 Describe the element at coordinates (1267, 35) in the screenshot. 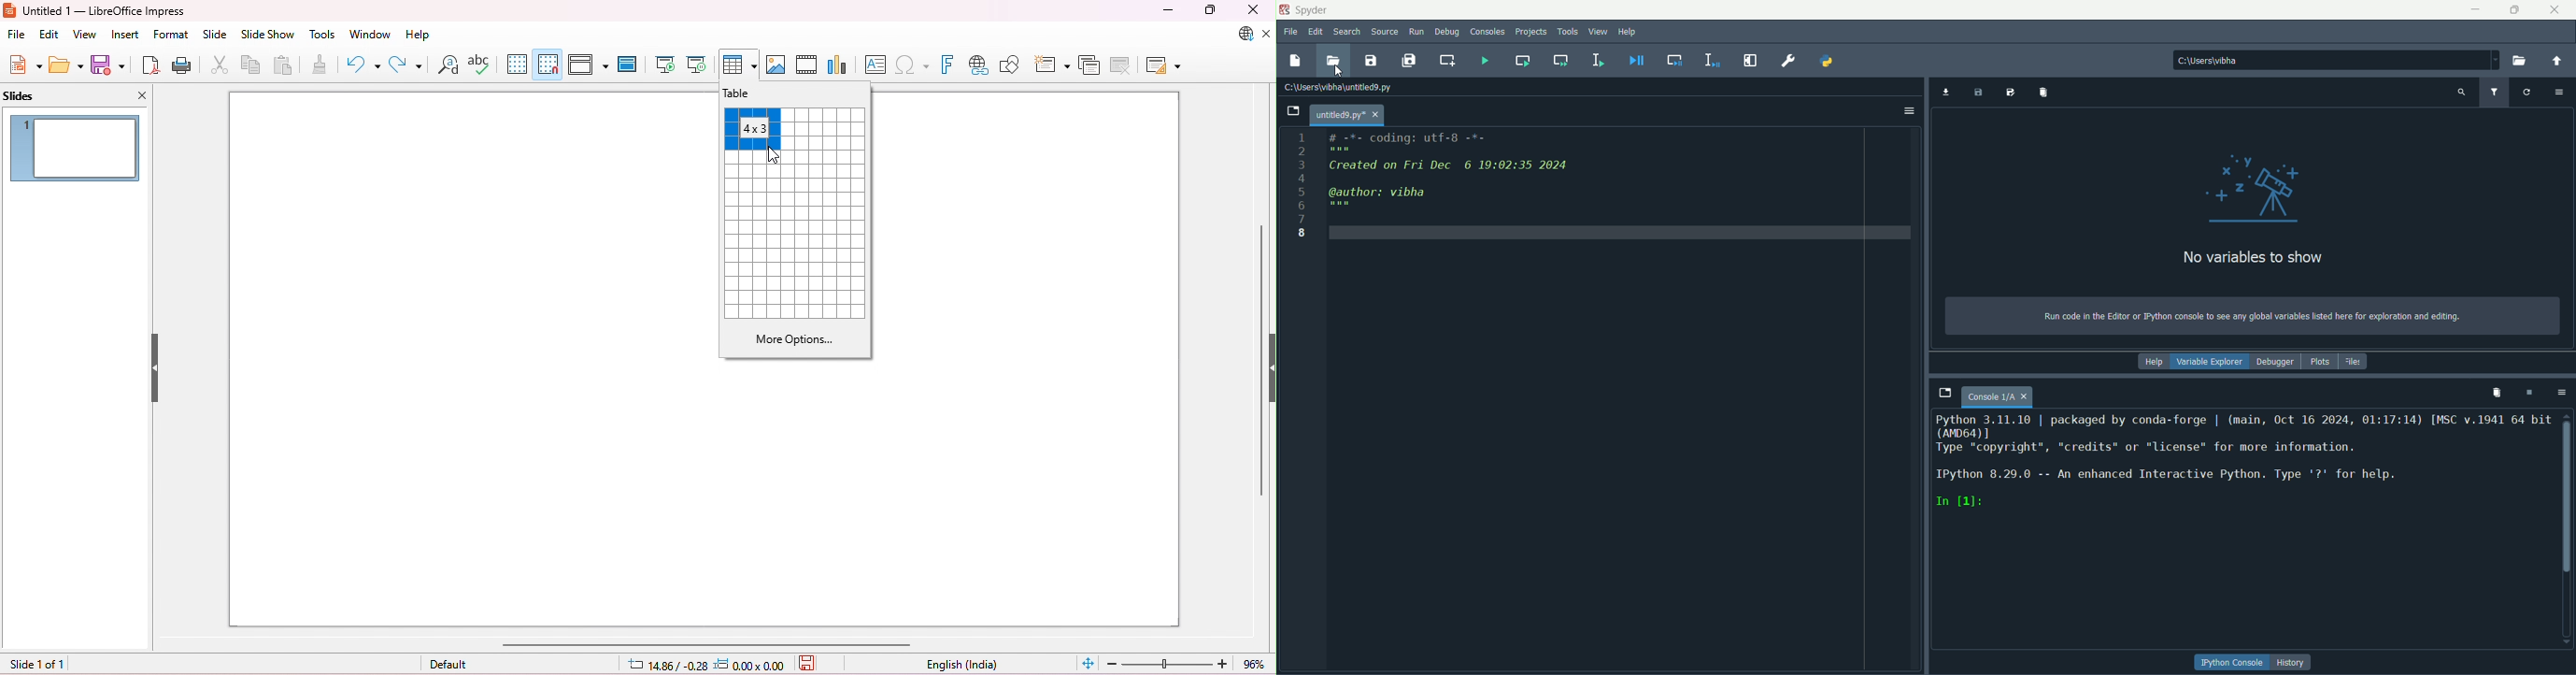

I see `close` at that location.